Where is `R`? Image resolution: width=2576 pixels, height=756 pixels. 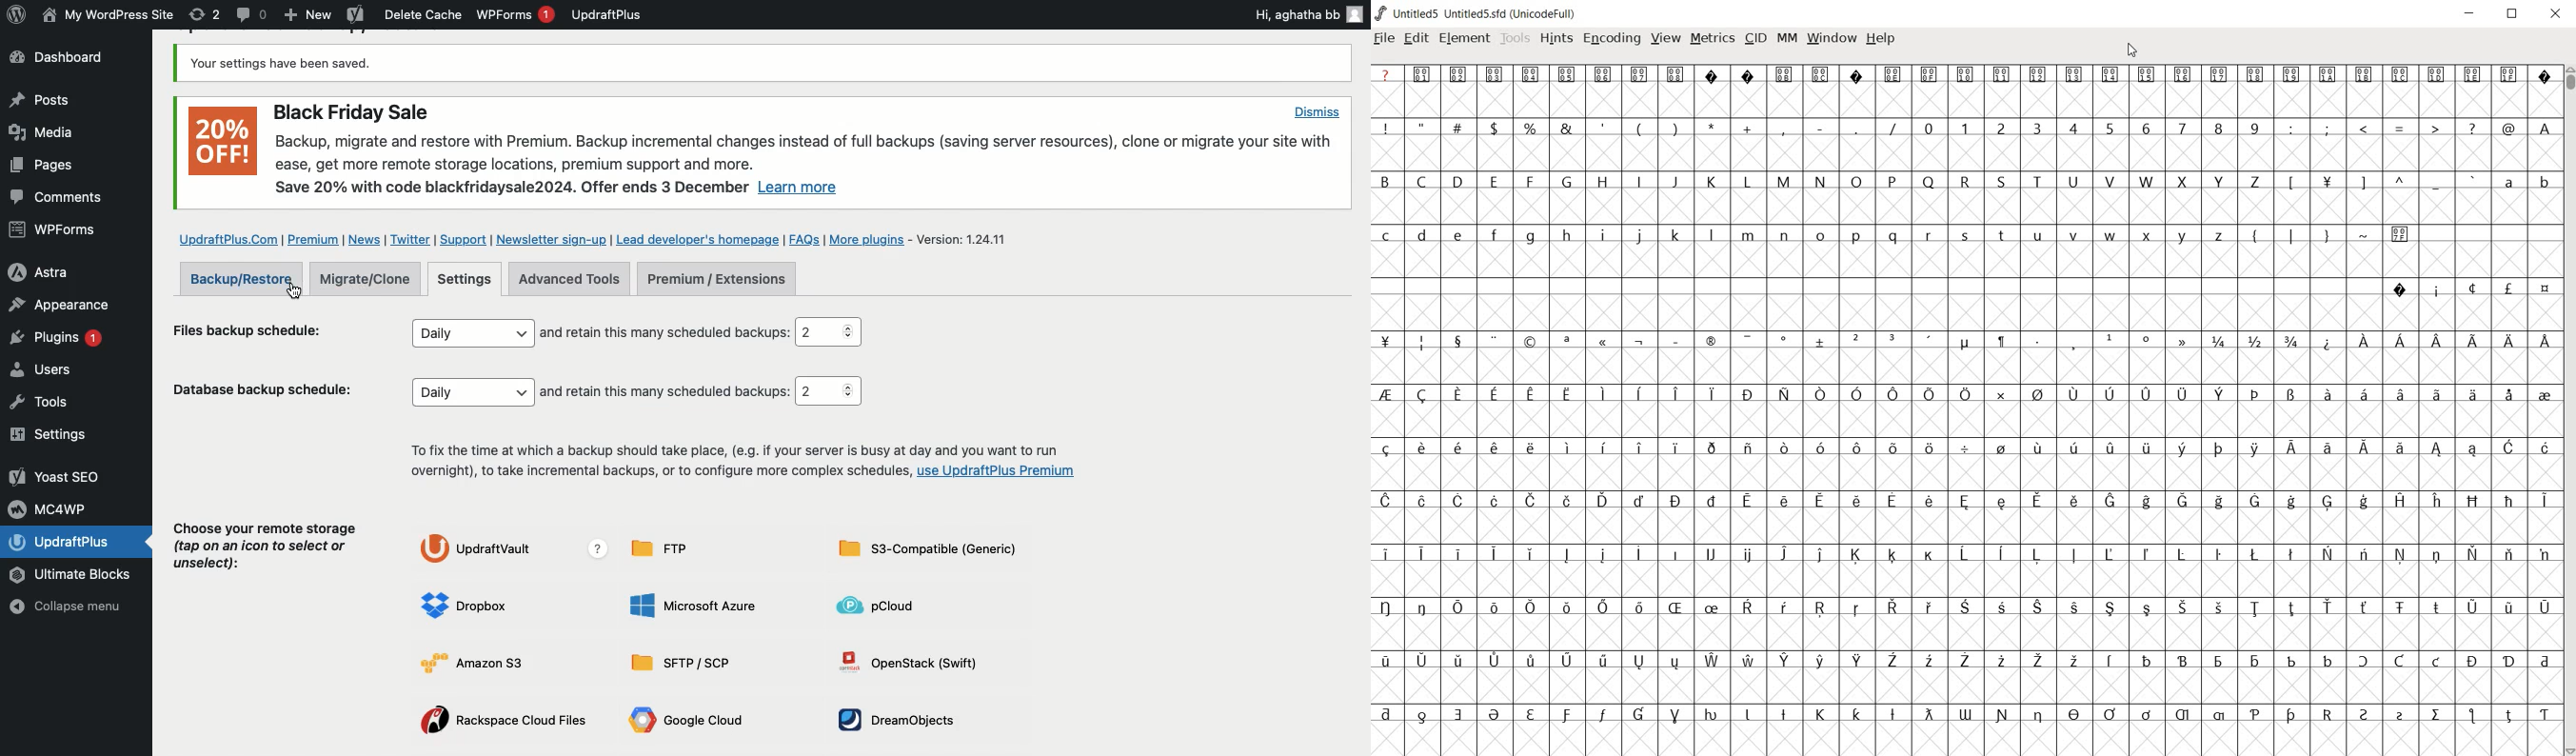 R is located at coordinates (1967, 181).